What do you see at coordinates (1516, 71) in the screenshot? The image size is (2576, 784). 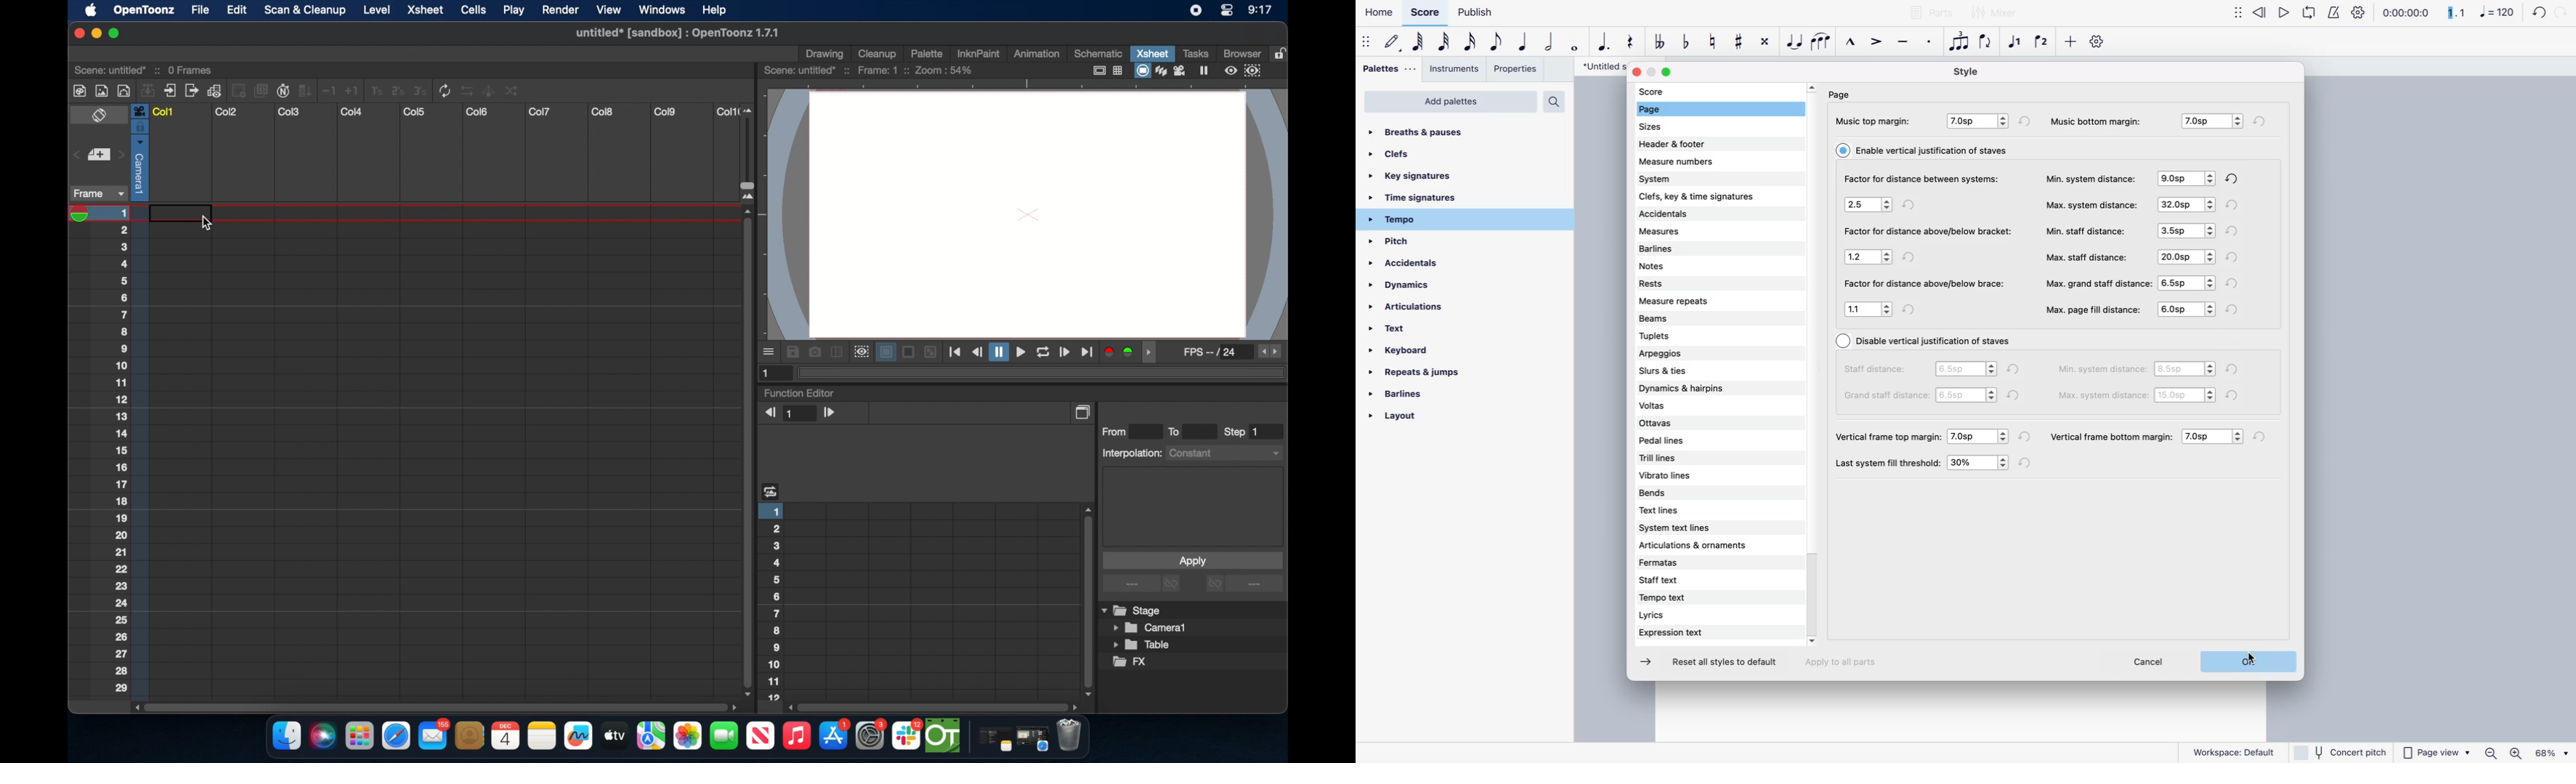 I see `properties` at bounding box center [1516, 71].